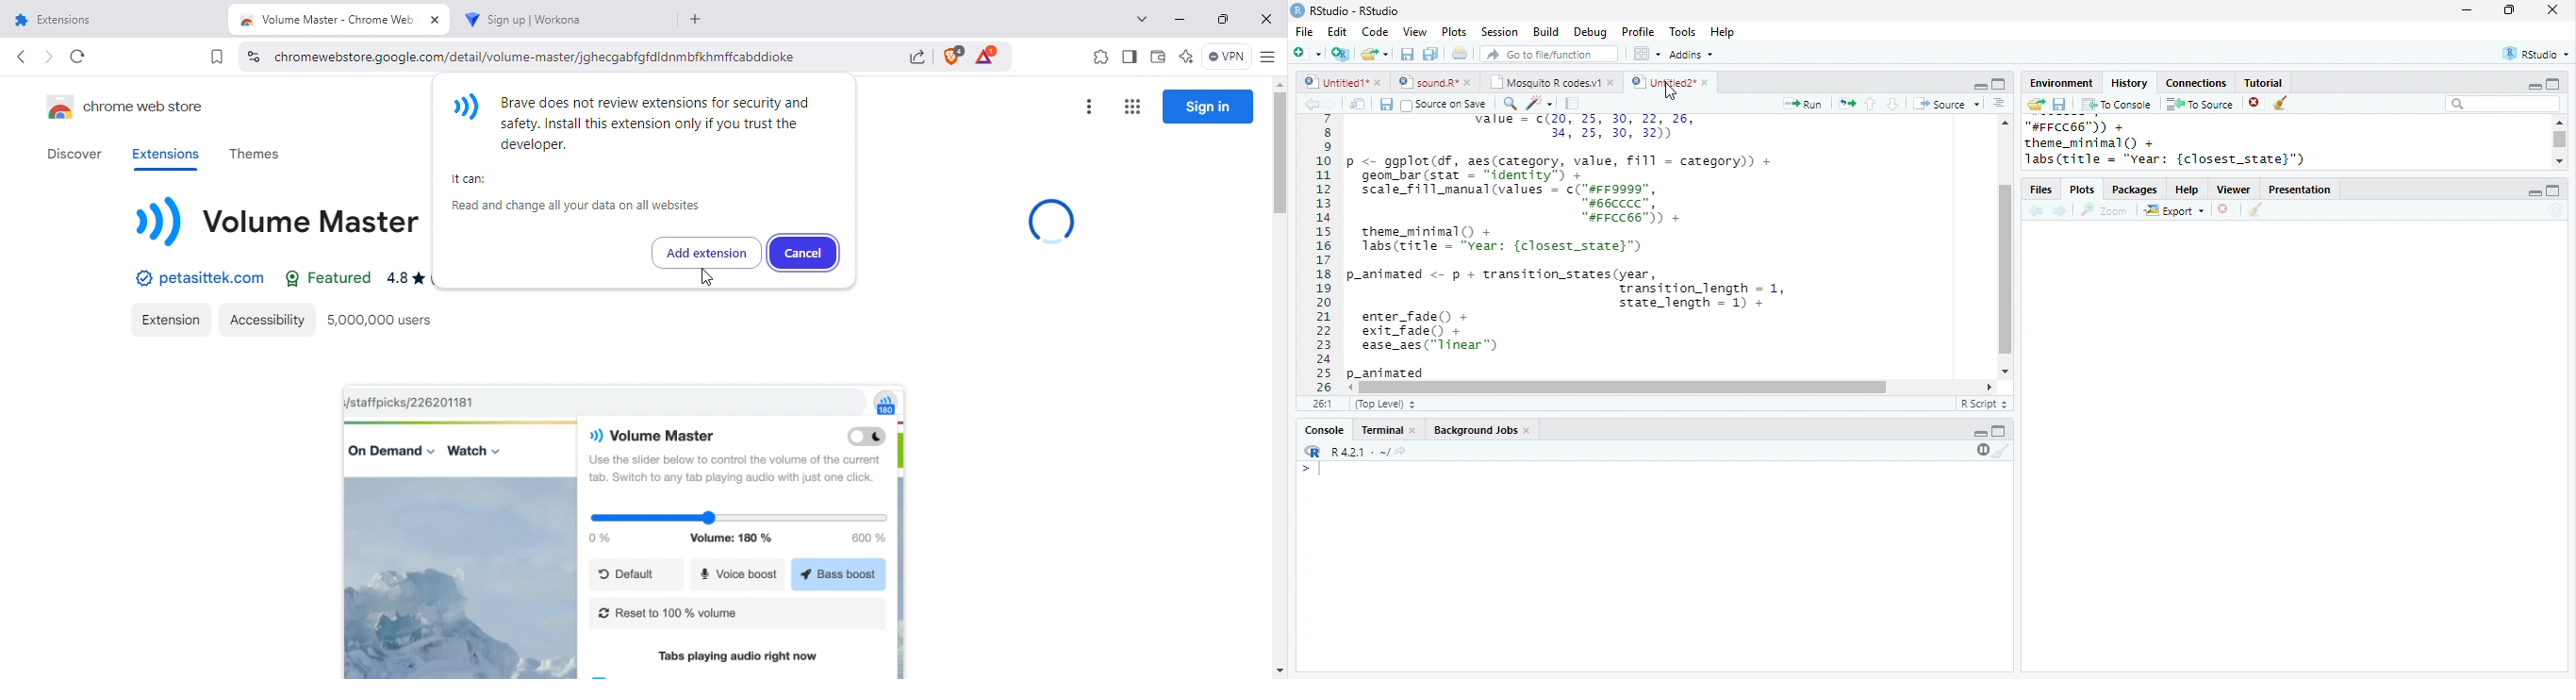 This screenshot has height=700, width=2576. What do you see at coordinates (2187, 190) in the screenshot?
I see `Help` at bounding box center [2187, 190].